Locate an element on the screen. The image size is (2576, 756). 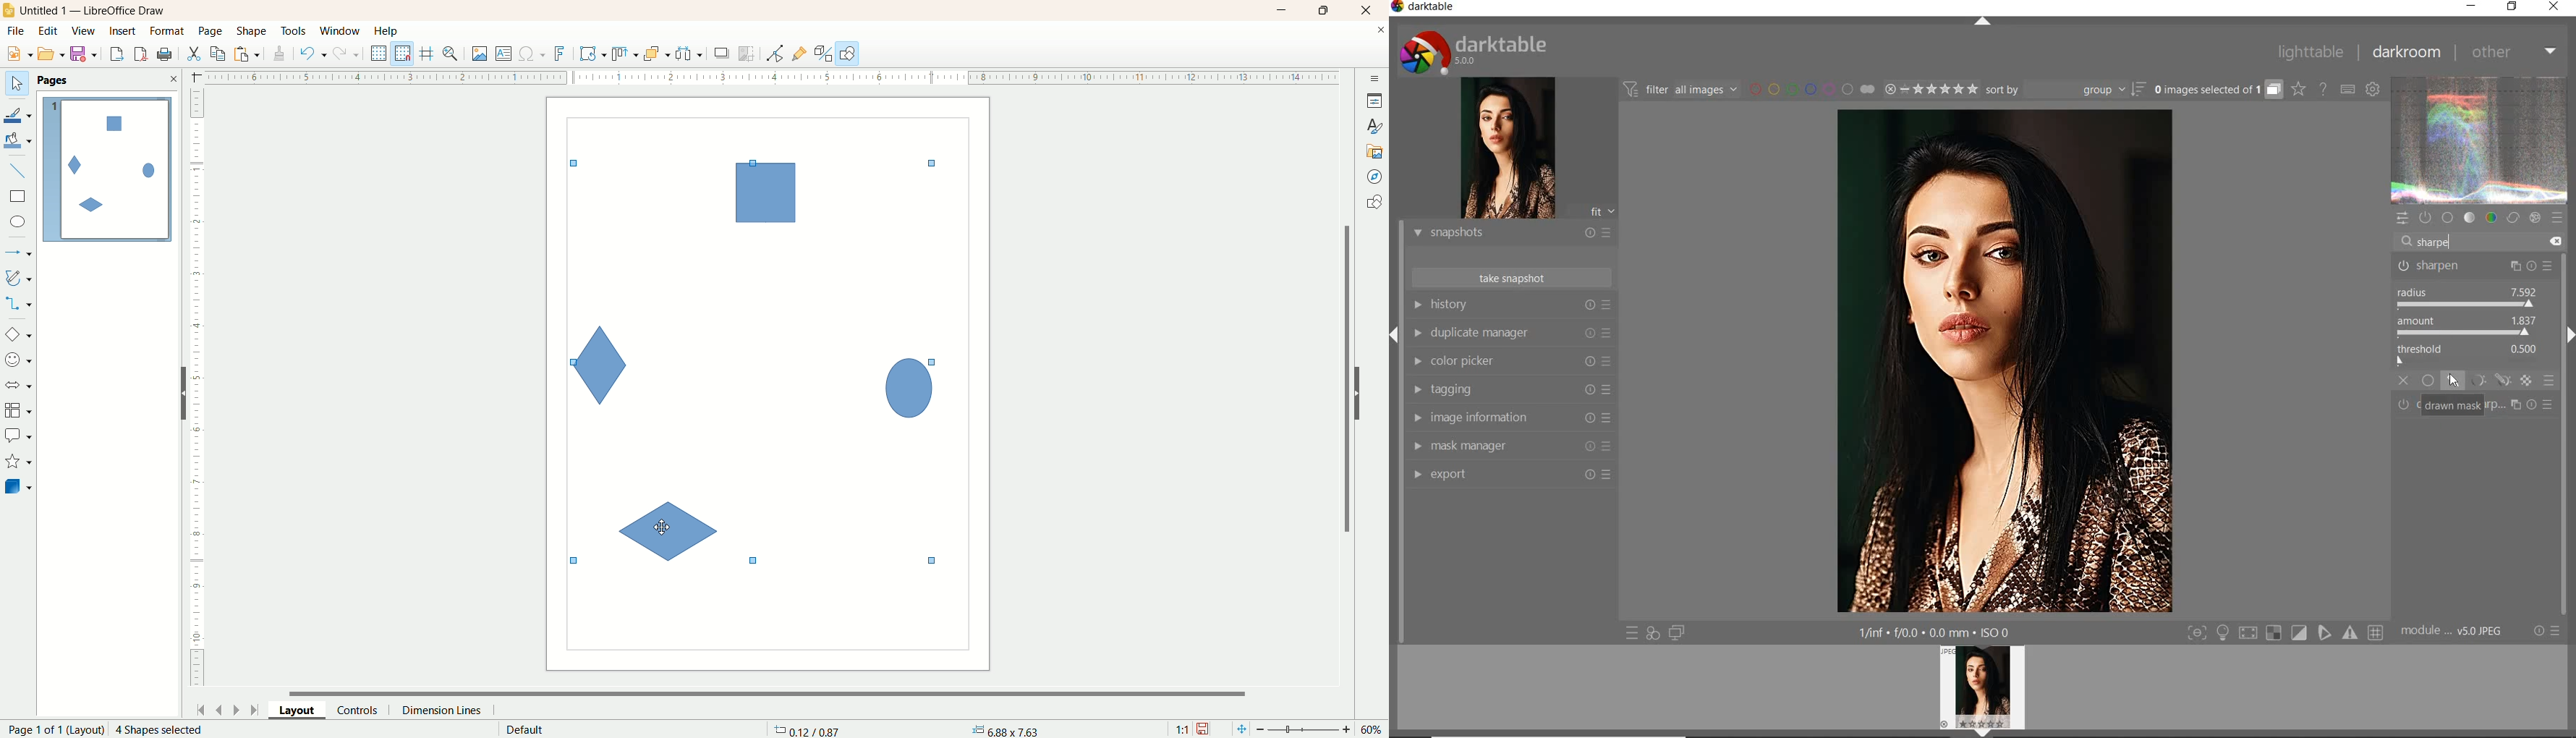
power button is located at coordinates (2403, 405).